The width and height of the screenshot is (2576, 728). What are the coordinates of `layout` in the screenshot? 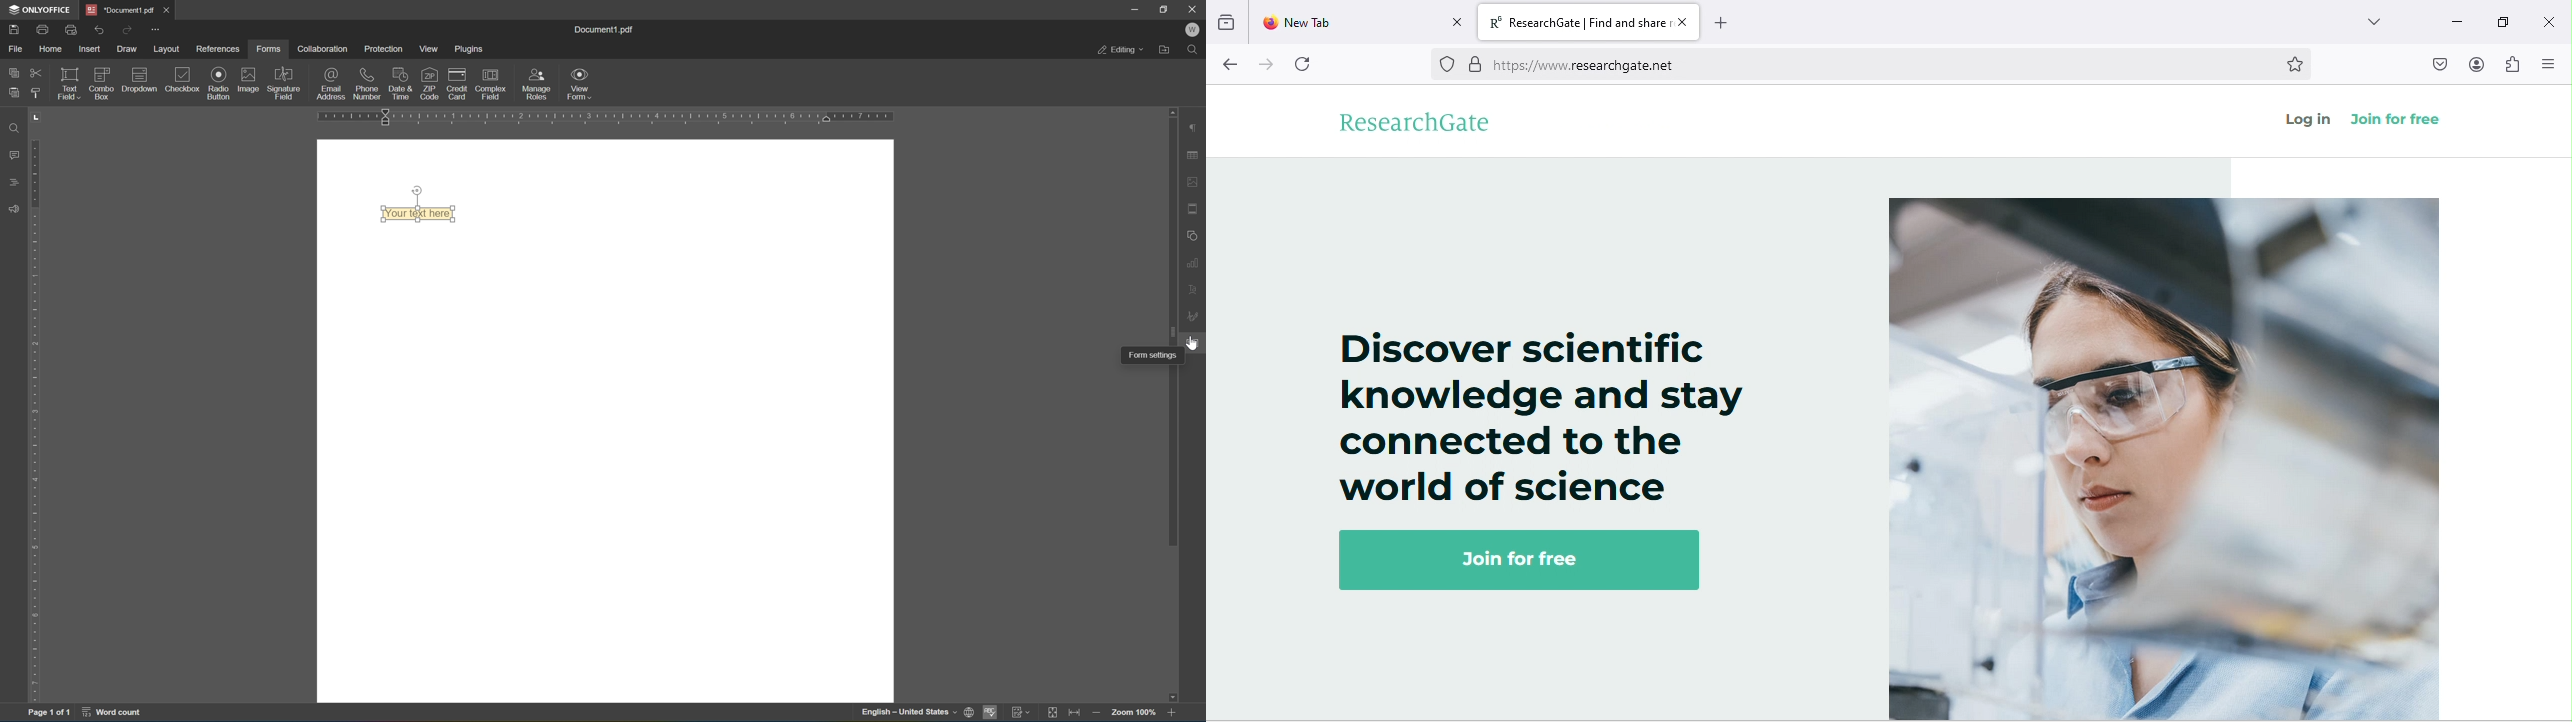 It's located at (169, 49).